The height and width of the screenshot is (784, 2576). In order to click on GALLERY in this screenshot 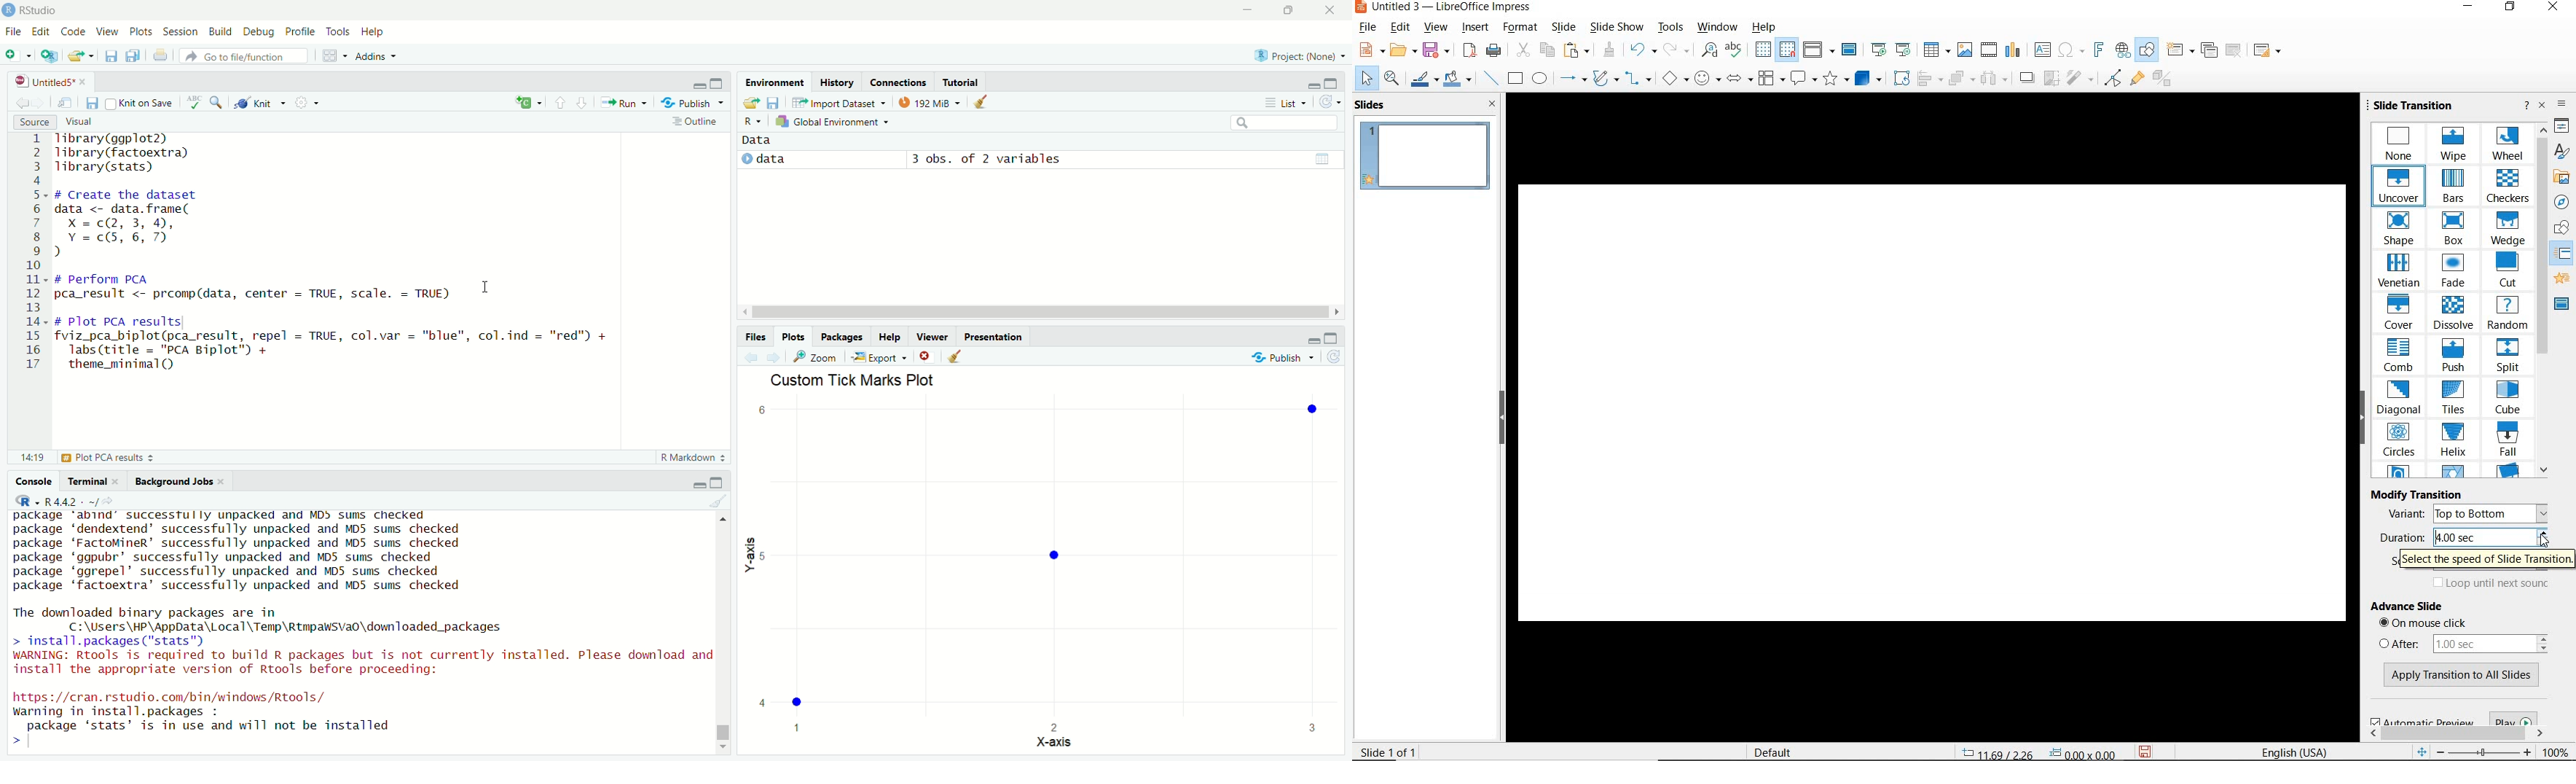, I will do `click(2563, 176)`.